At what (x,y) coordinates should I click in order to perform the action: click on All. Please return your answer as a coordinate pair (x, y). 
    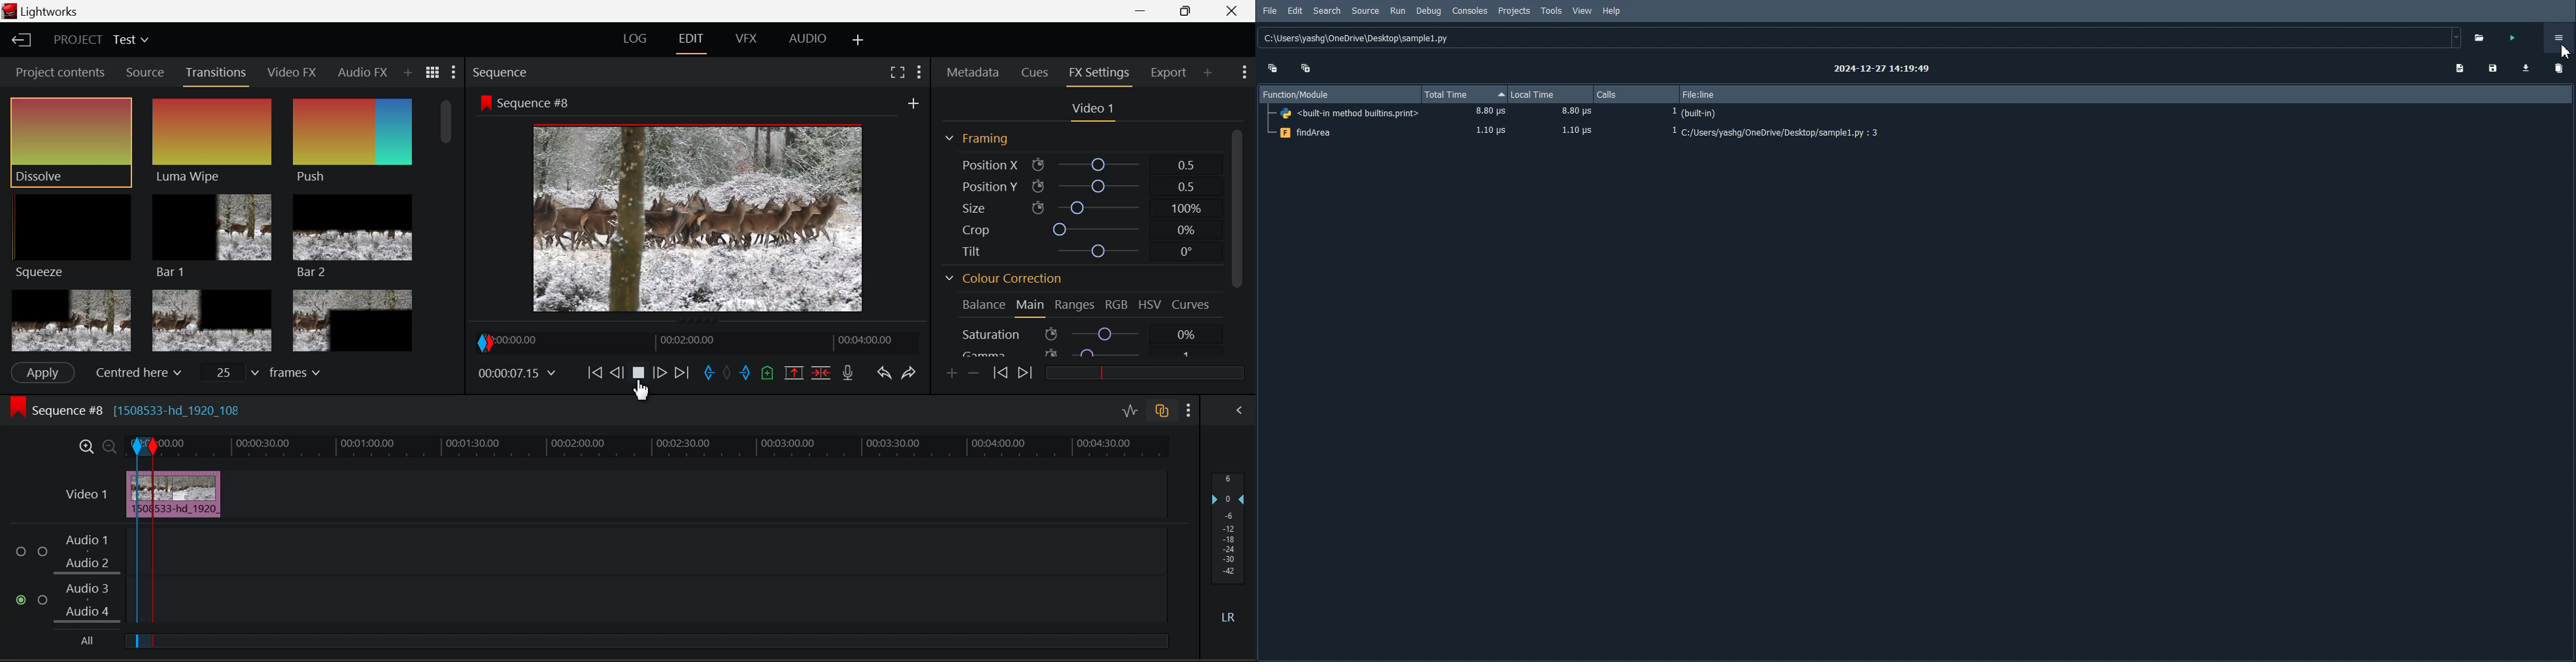
    Looking at the image, I should click on (85, 640).